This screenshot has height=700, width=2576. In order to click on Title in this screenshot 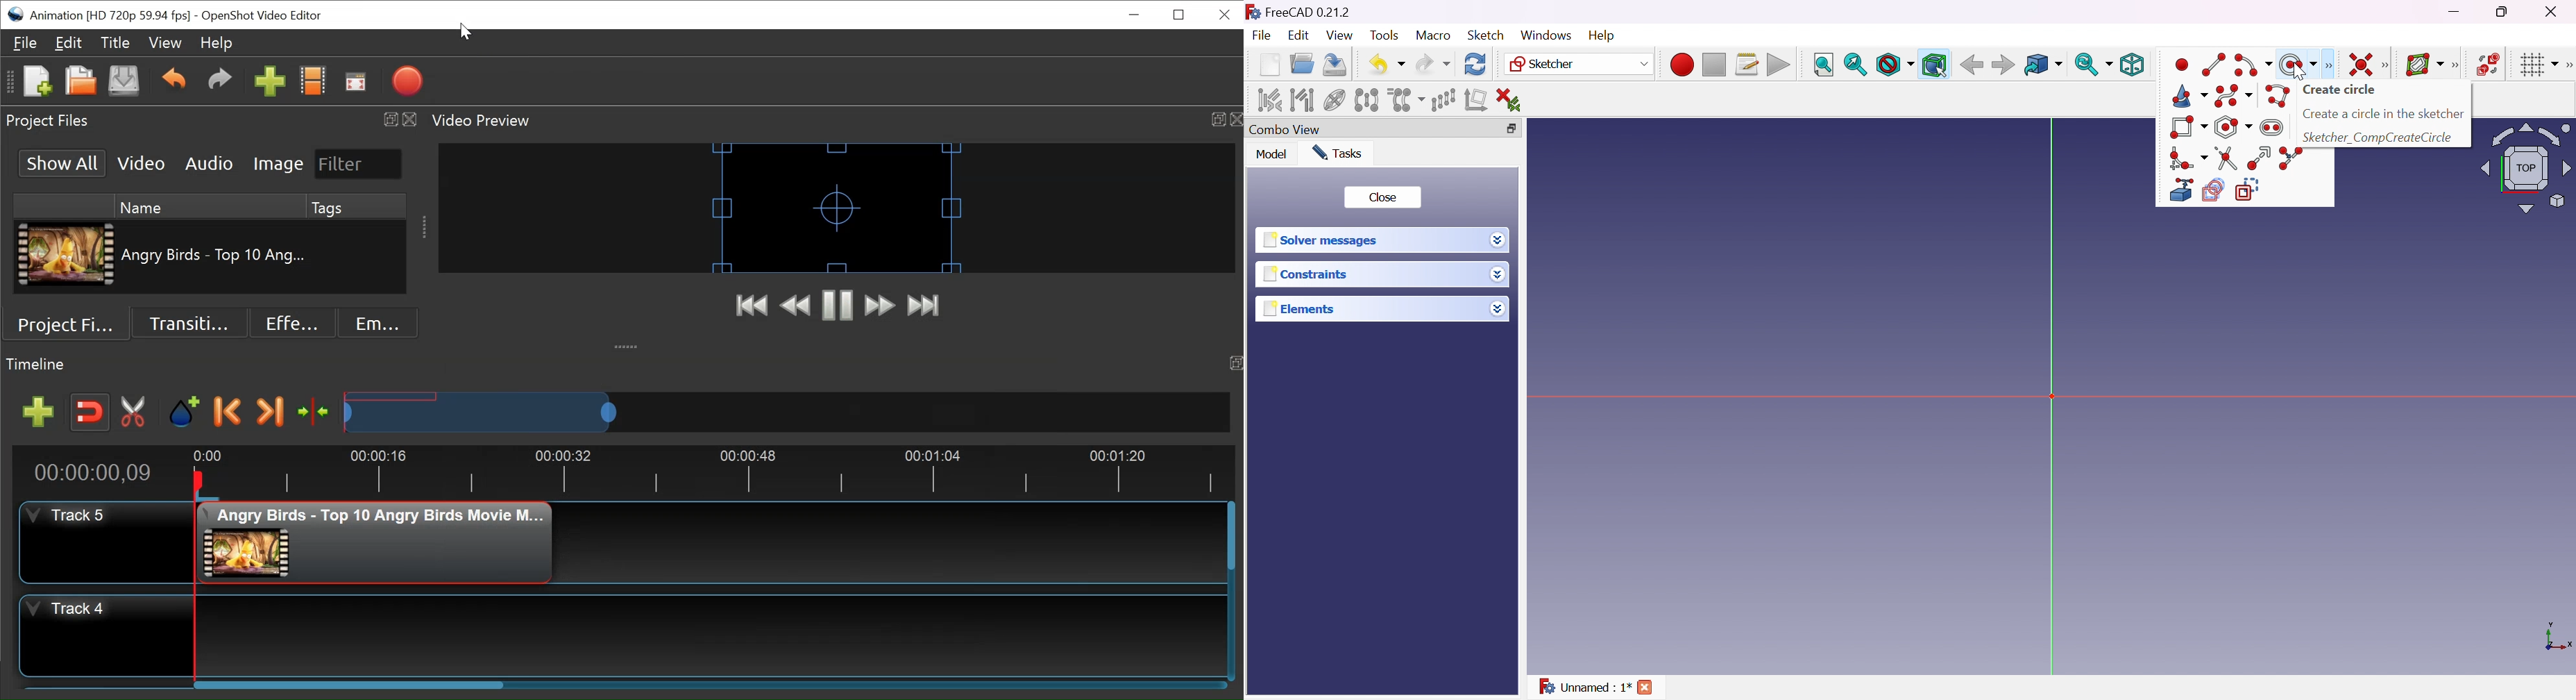, I will do `click(115, 42)`.